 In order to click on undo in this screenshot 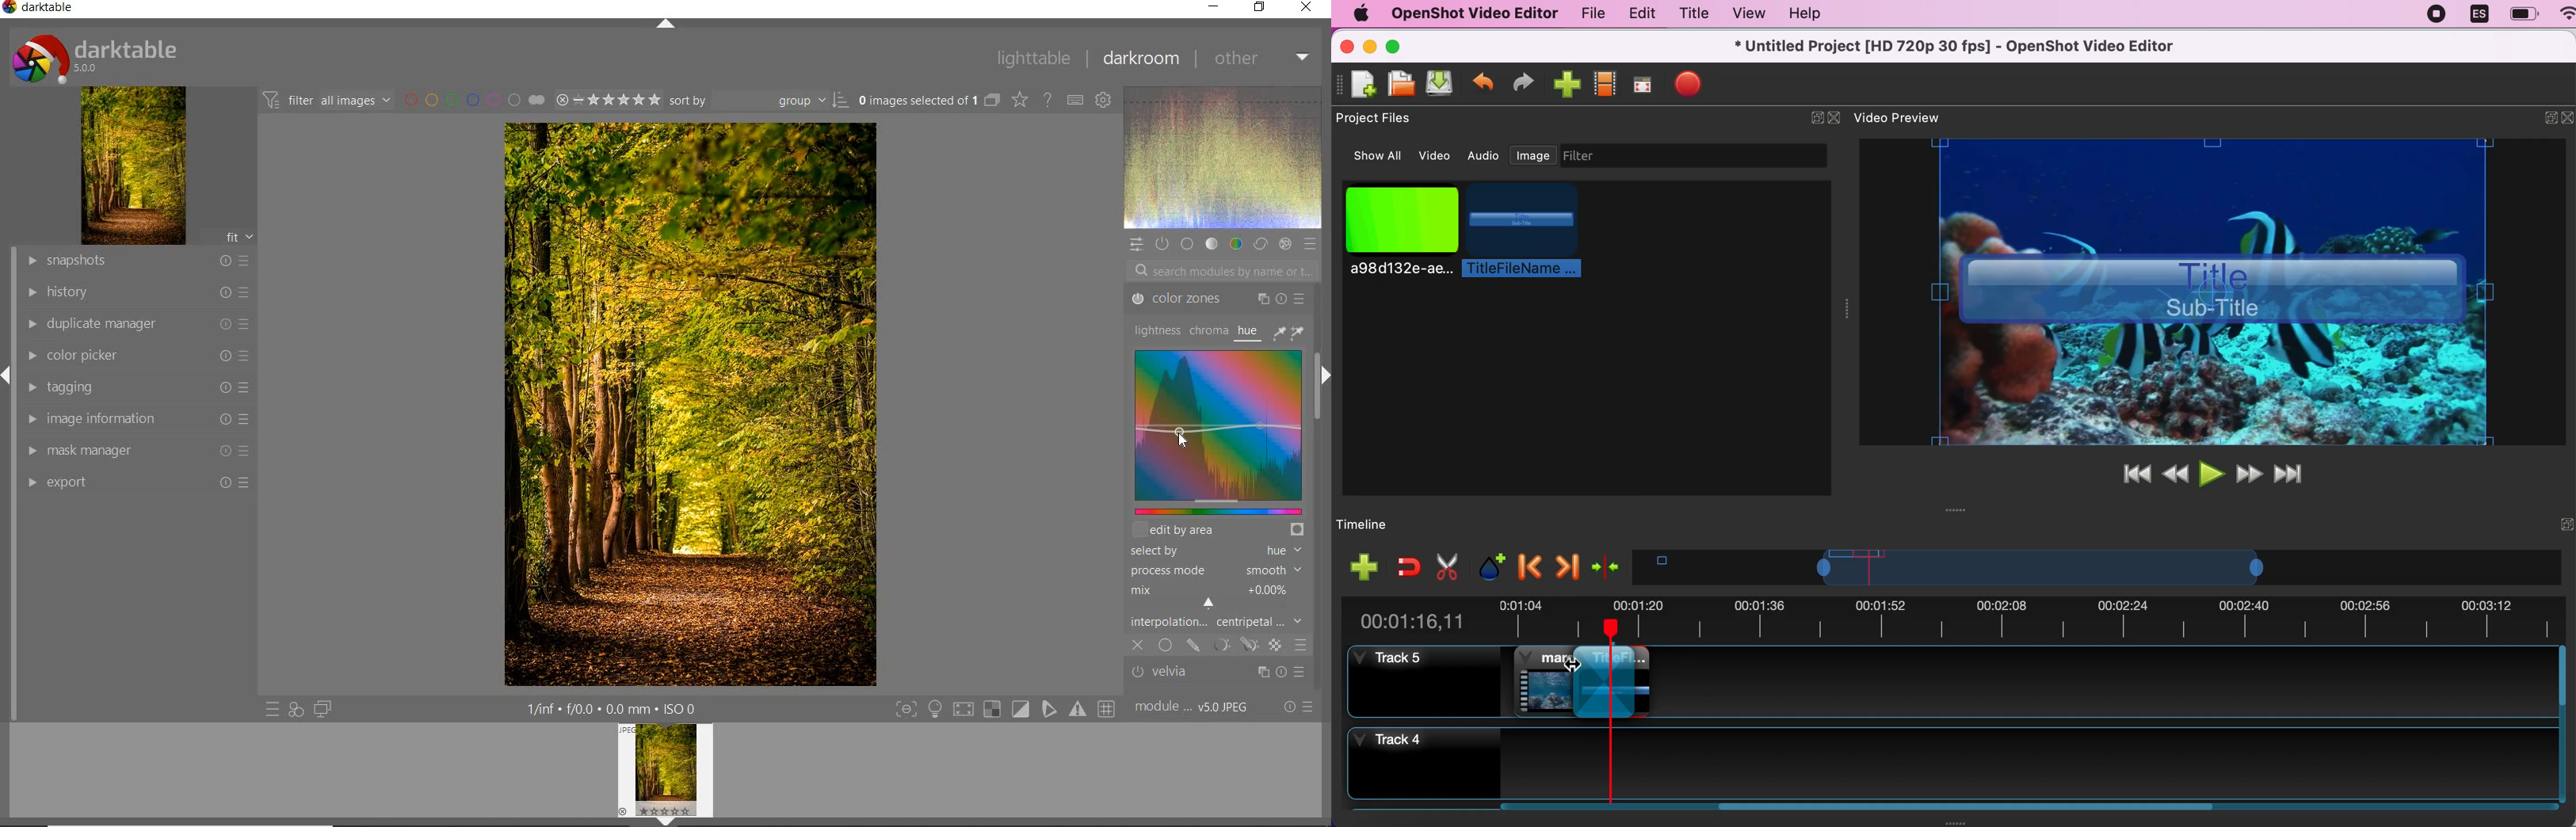, I will do `click(1484, 82)`.